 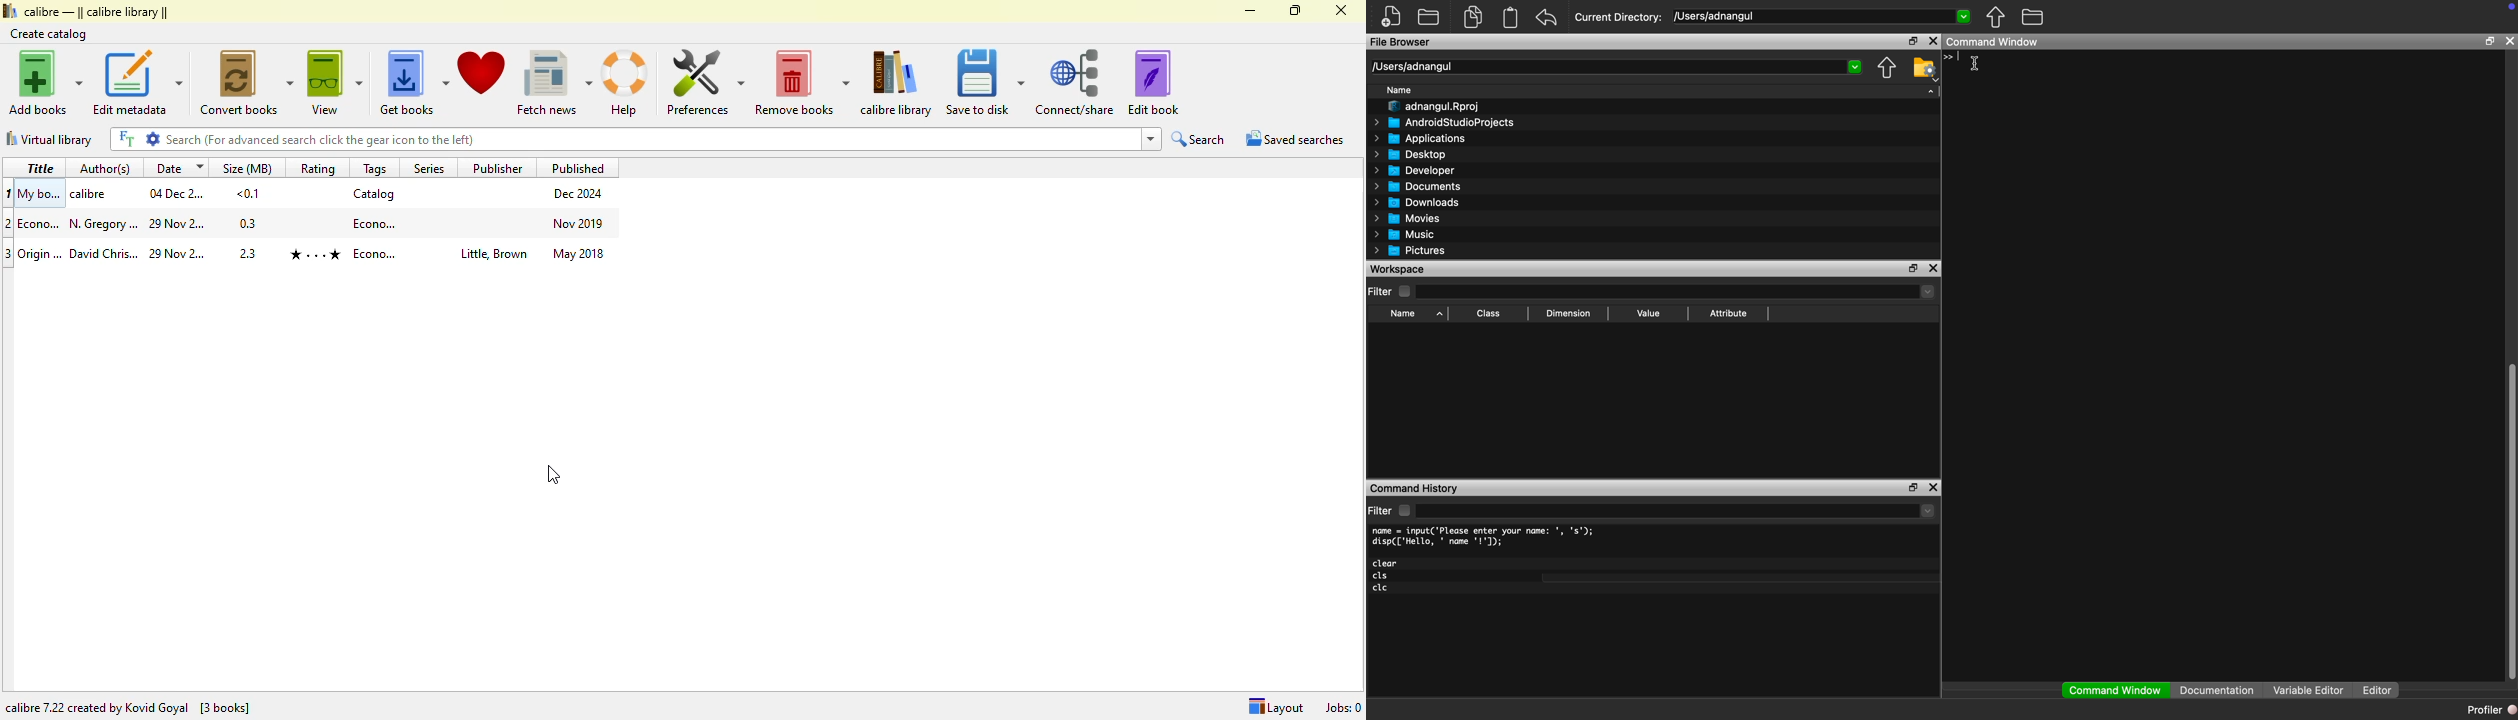 What do you see at coordinates (2309, 690) in the screenshot?
I see `Variable Editor` at bounding box center [2309, 690].